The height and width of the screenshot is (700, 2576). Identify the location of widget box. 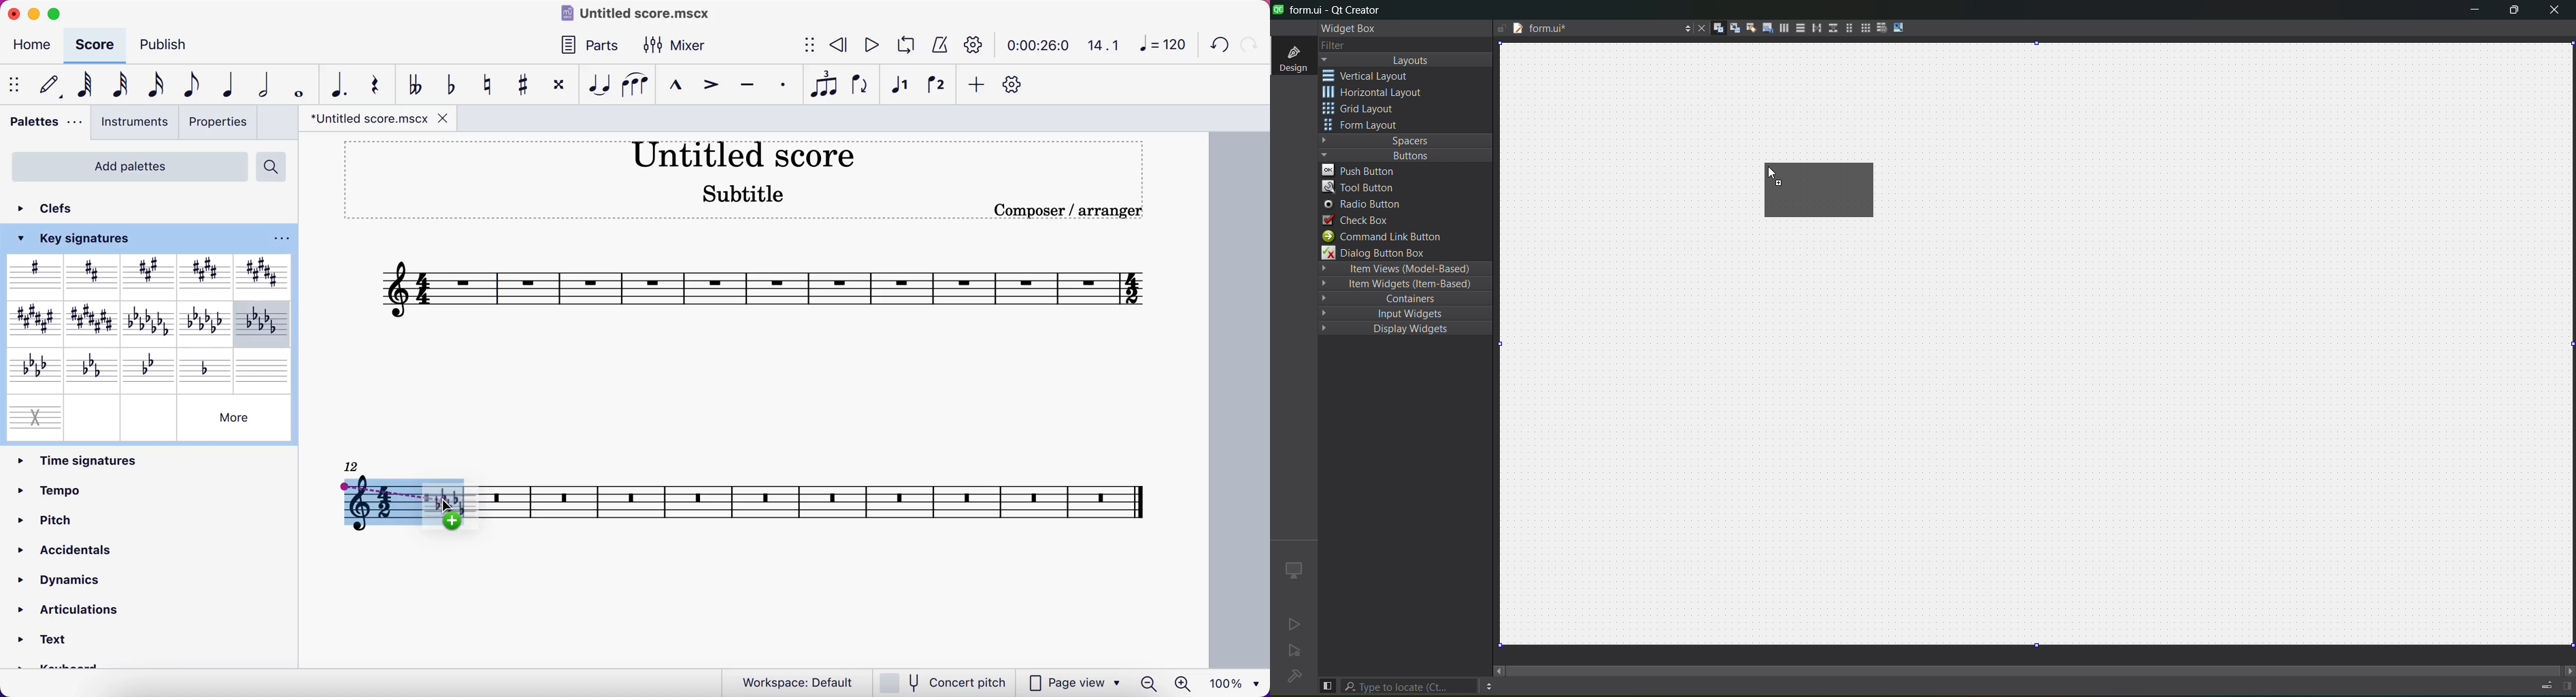
(1346, 28).